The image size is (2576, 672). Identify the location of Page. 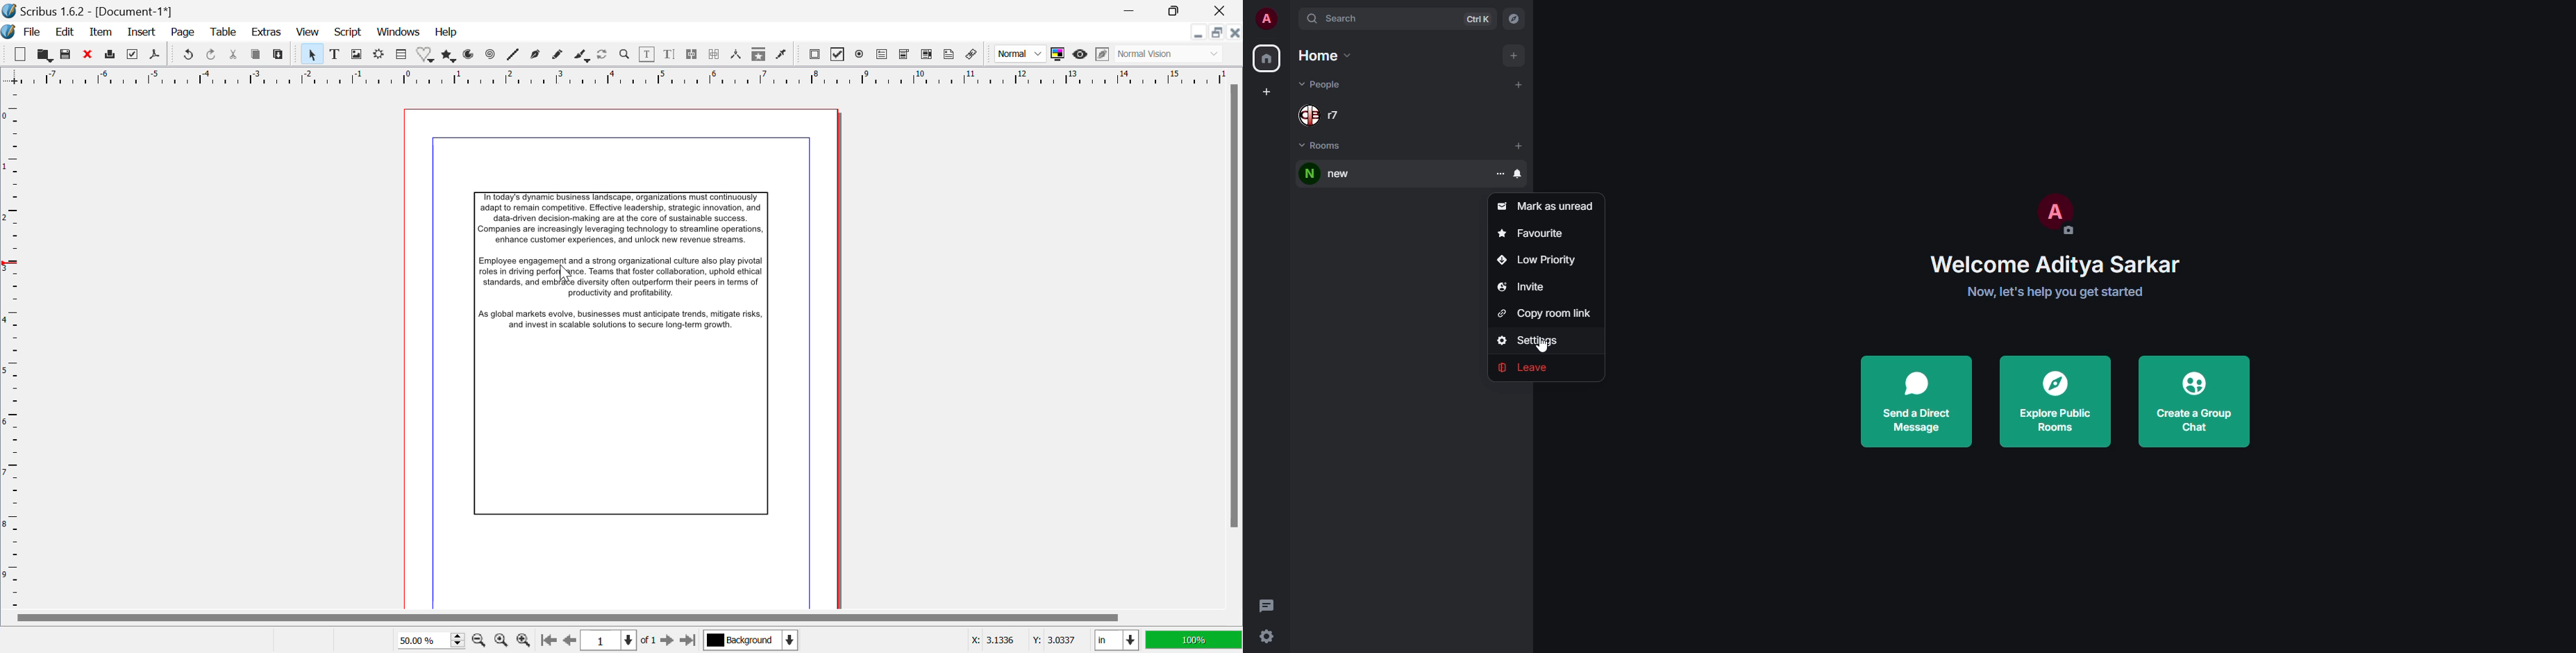
(183, 34).